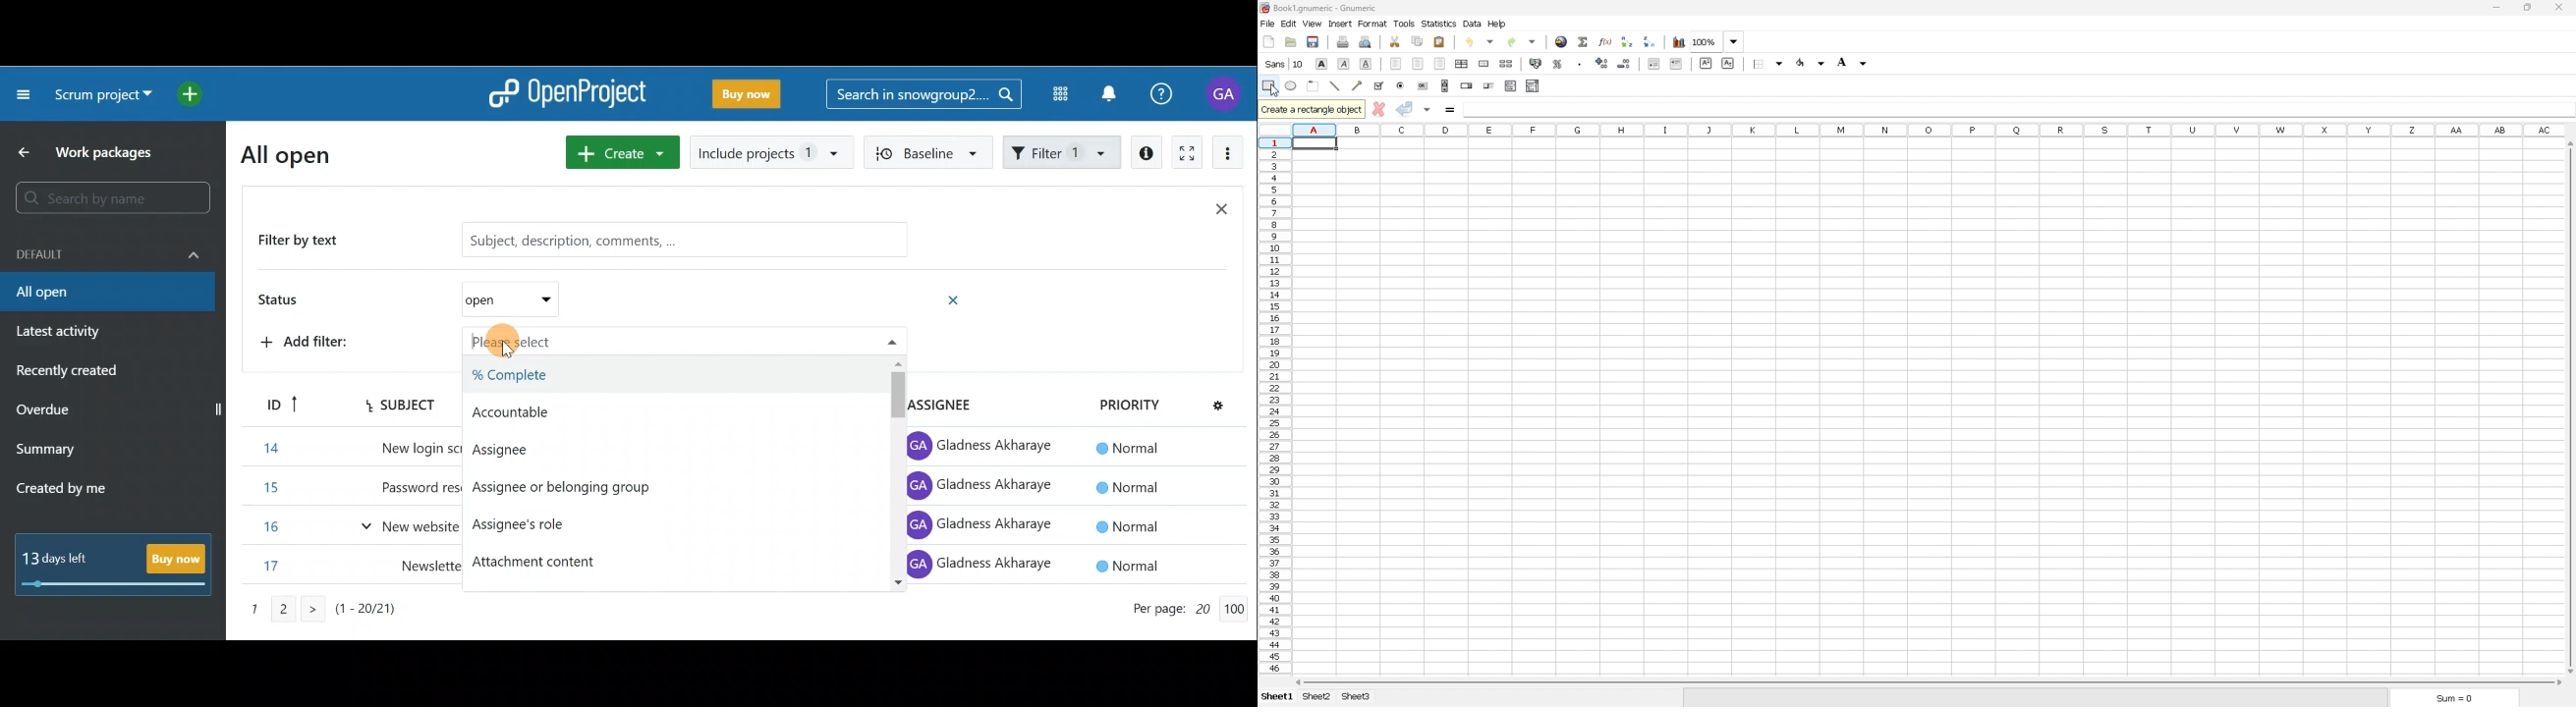 This screenshot has width=2576, height=728. Describe the element at coordinates (1323, 63) in the screenshot. I see `bold` at that location.